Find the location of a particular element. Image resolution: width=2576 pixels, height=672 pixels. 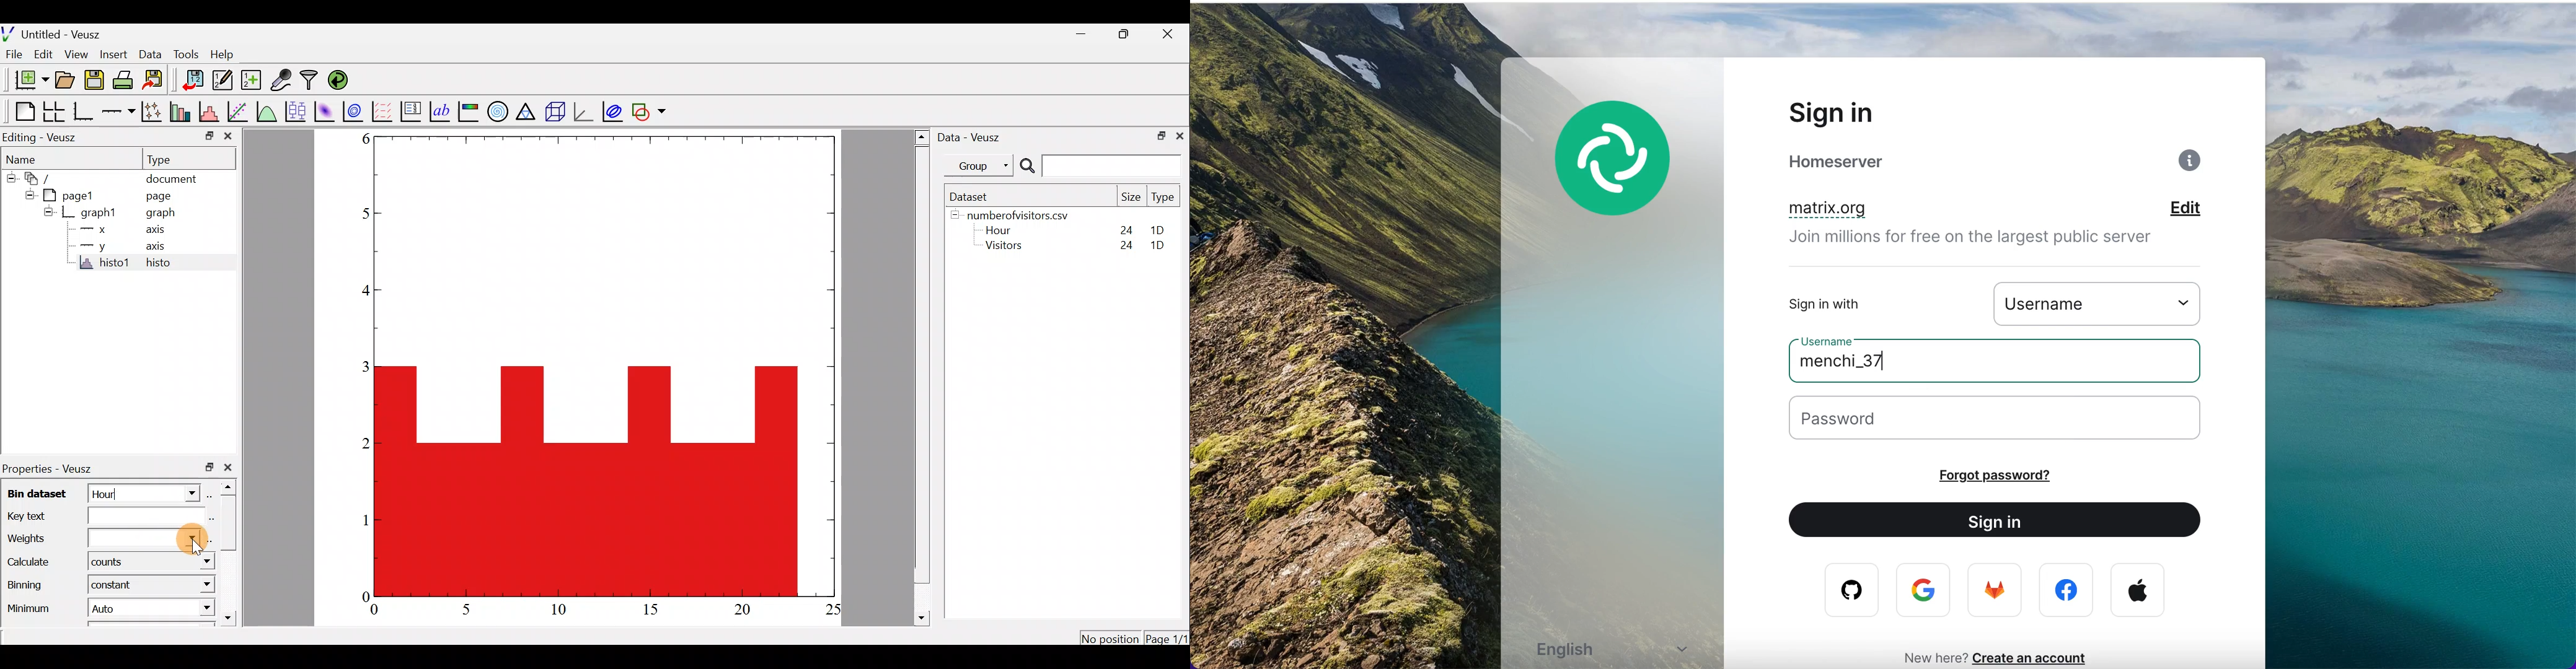

Filter data is located at coordinates (309, 79).